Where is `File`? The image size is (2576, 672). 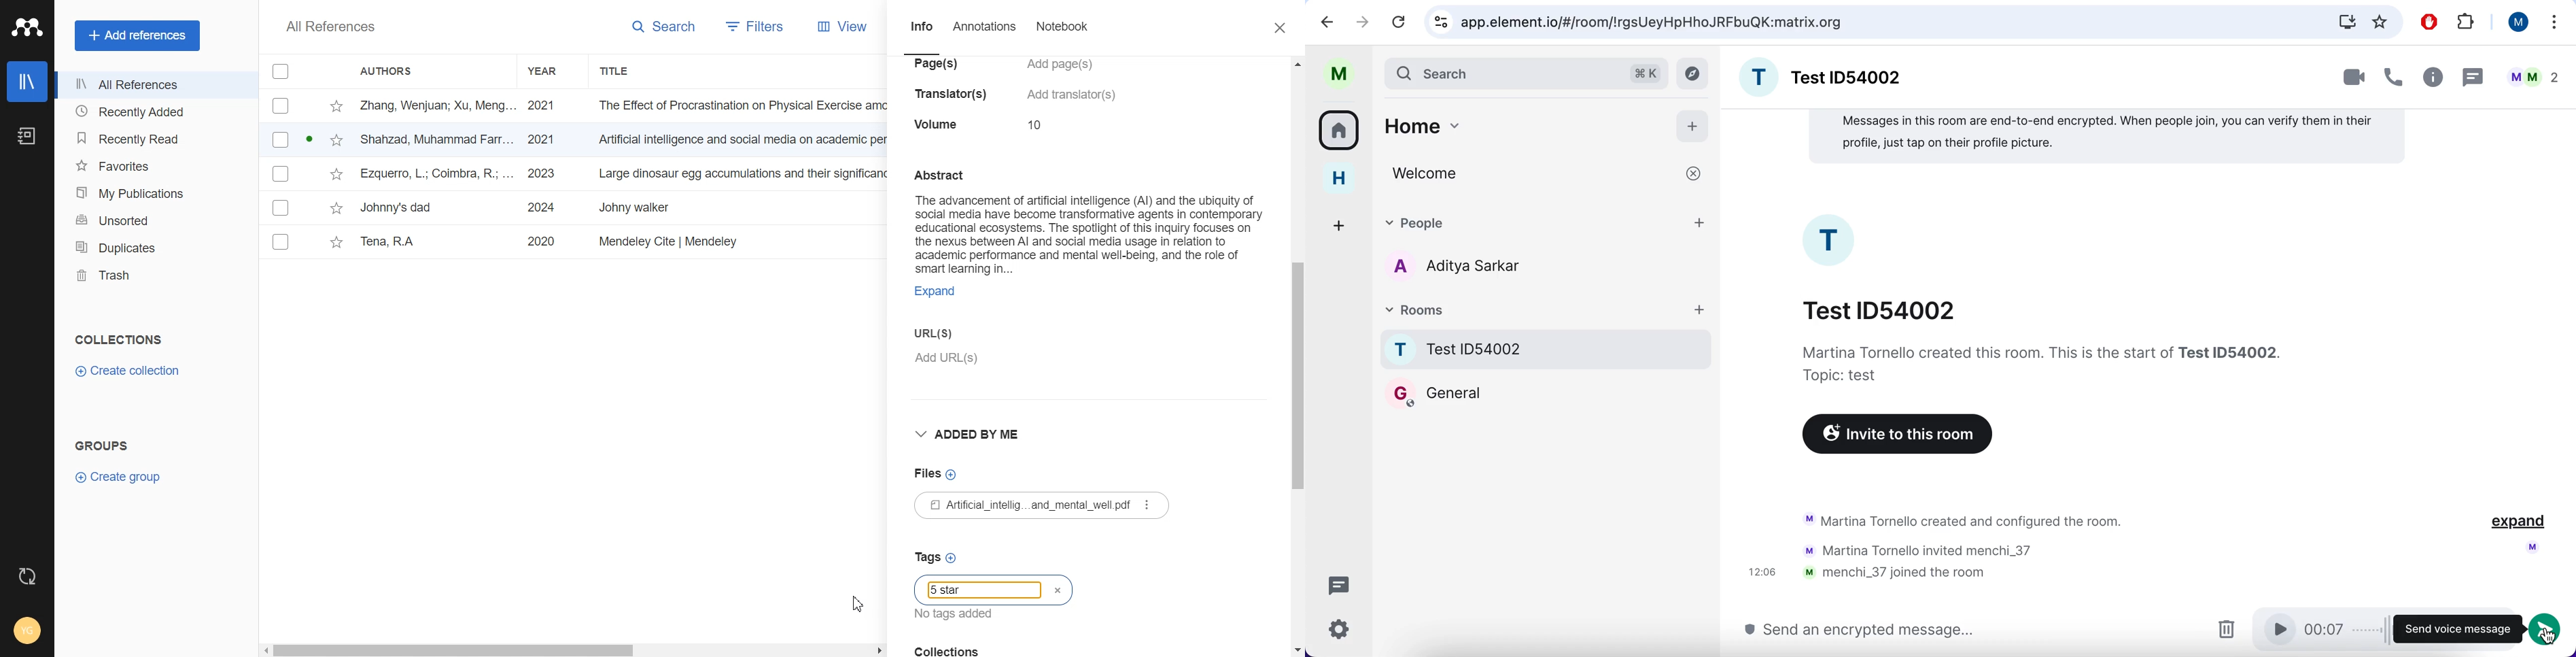 File is located at coordinates (934, 474).